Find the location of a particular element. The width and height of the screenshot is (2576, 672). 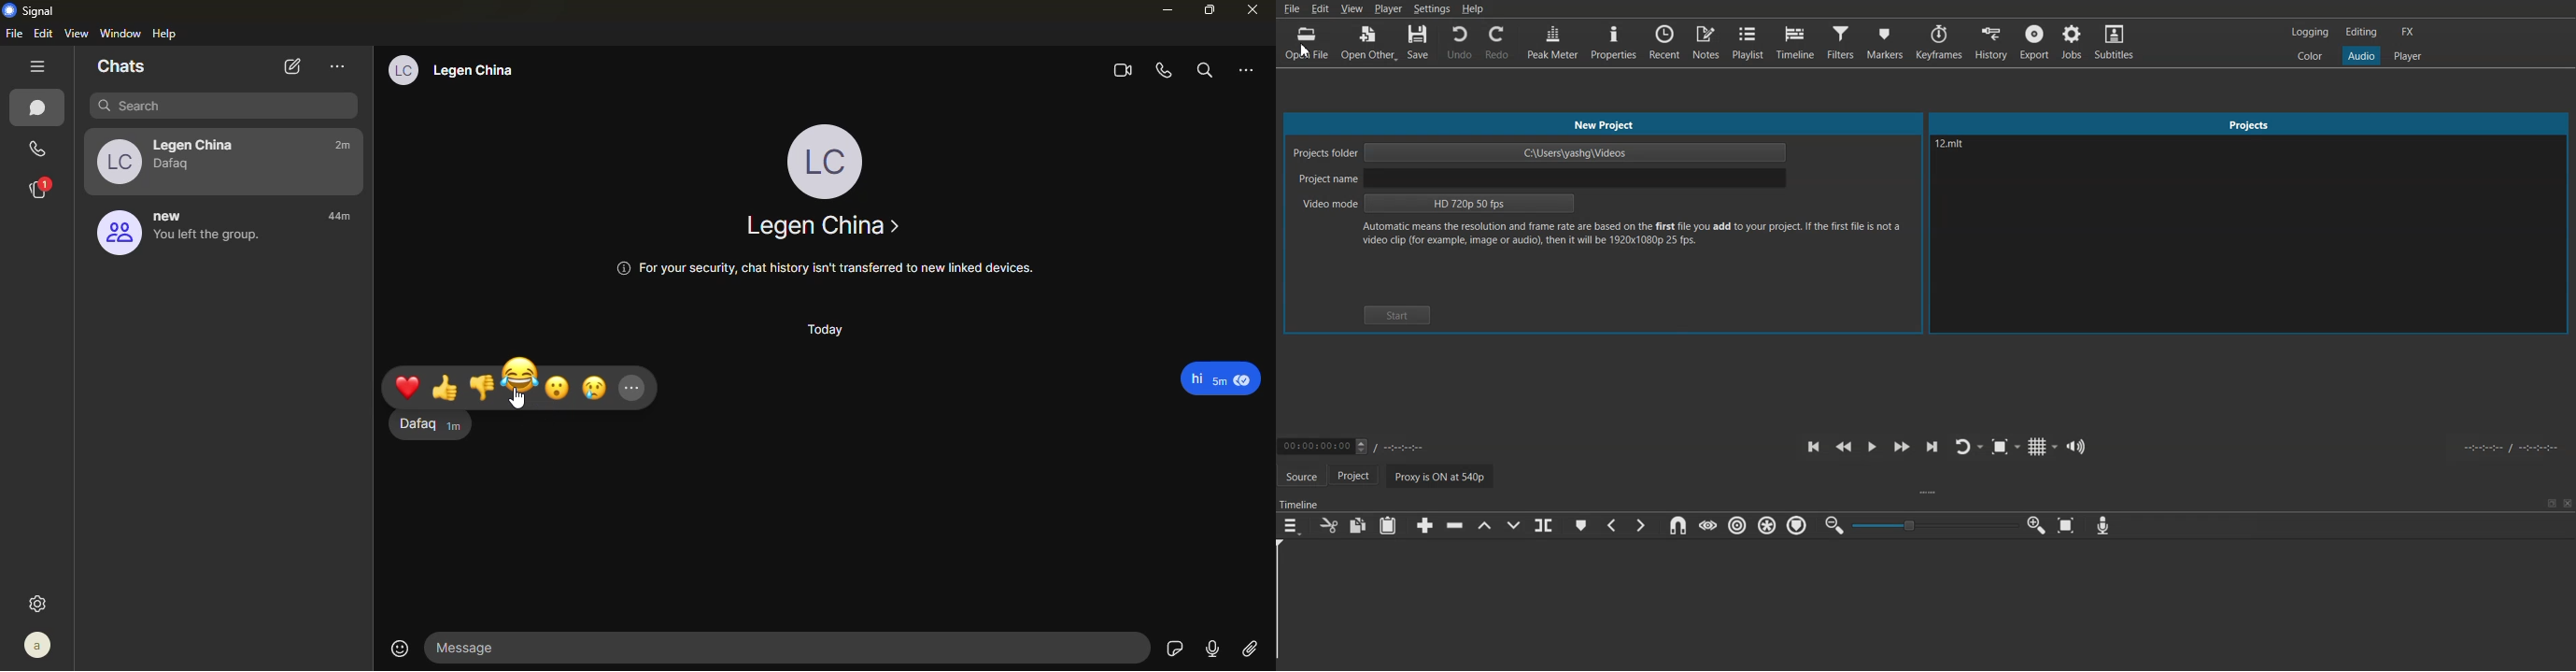

Open Other is located at coordinates (1369, 41).